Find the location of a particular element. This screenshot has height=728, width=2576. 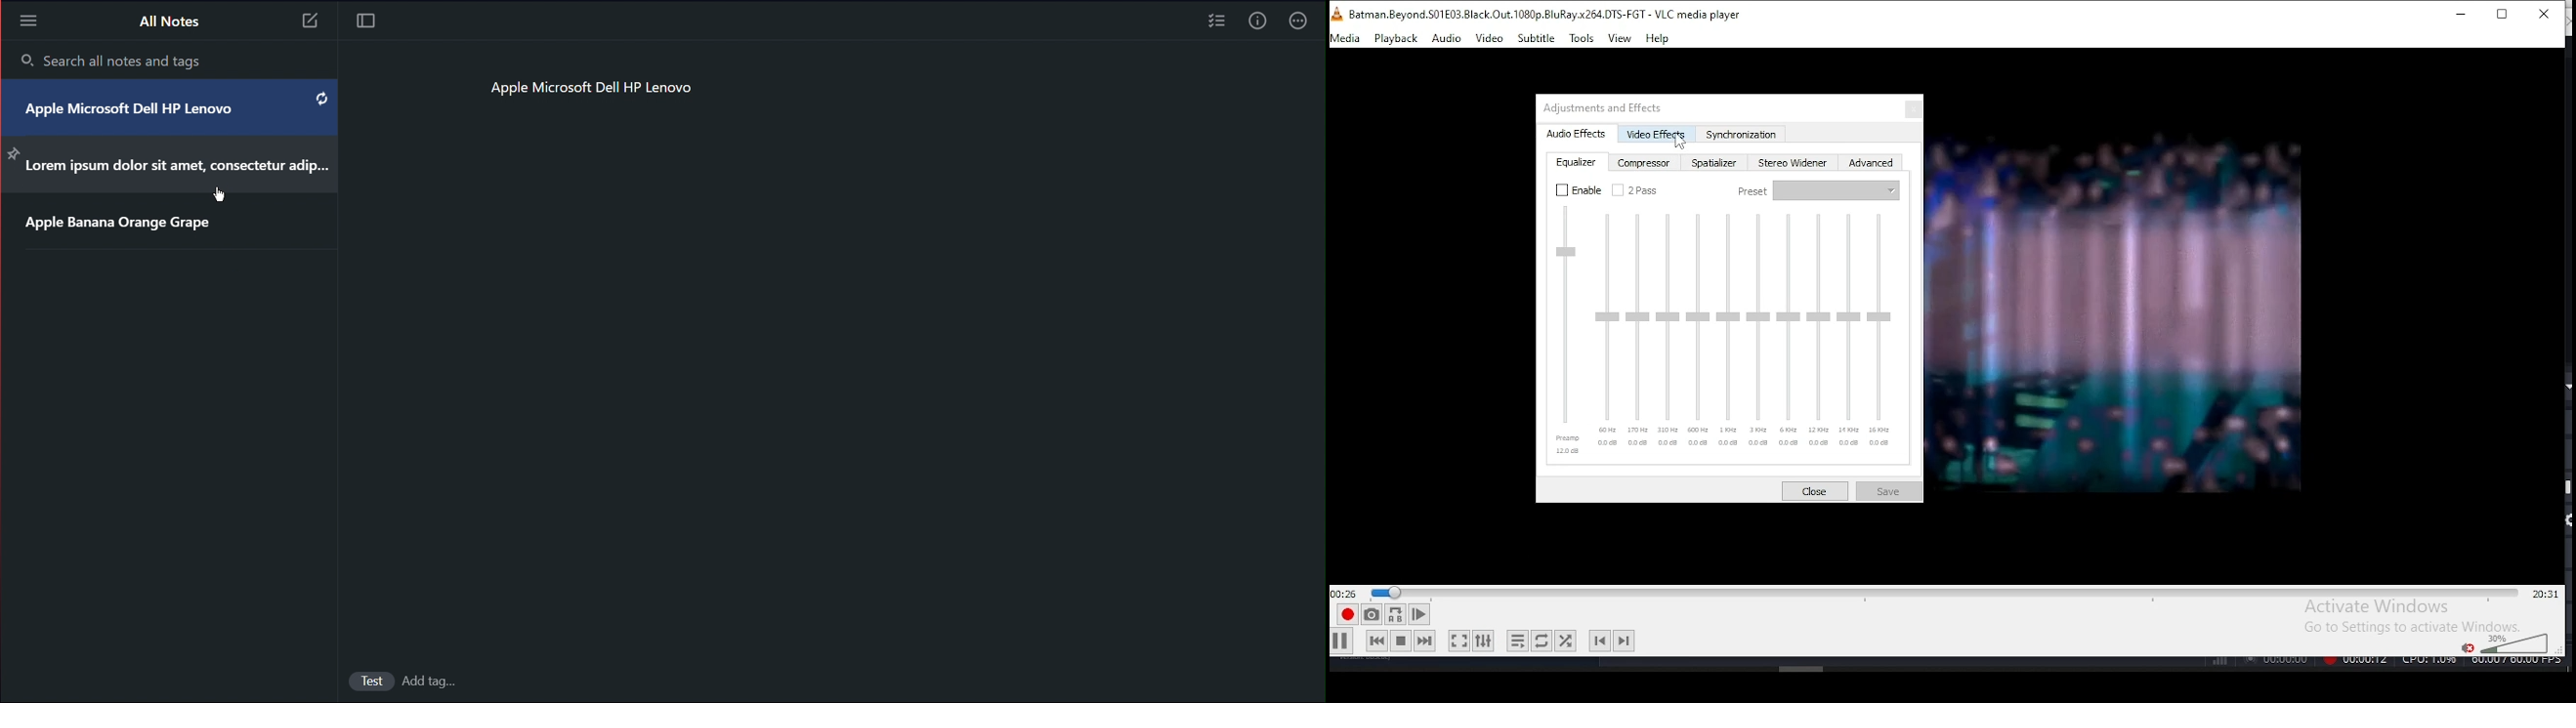

Cursor is located at coordinates (221, 196).